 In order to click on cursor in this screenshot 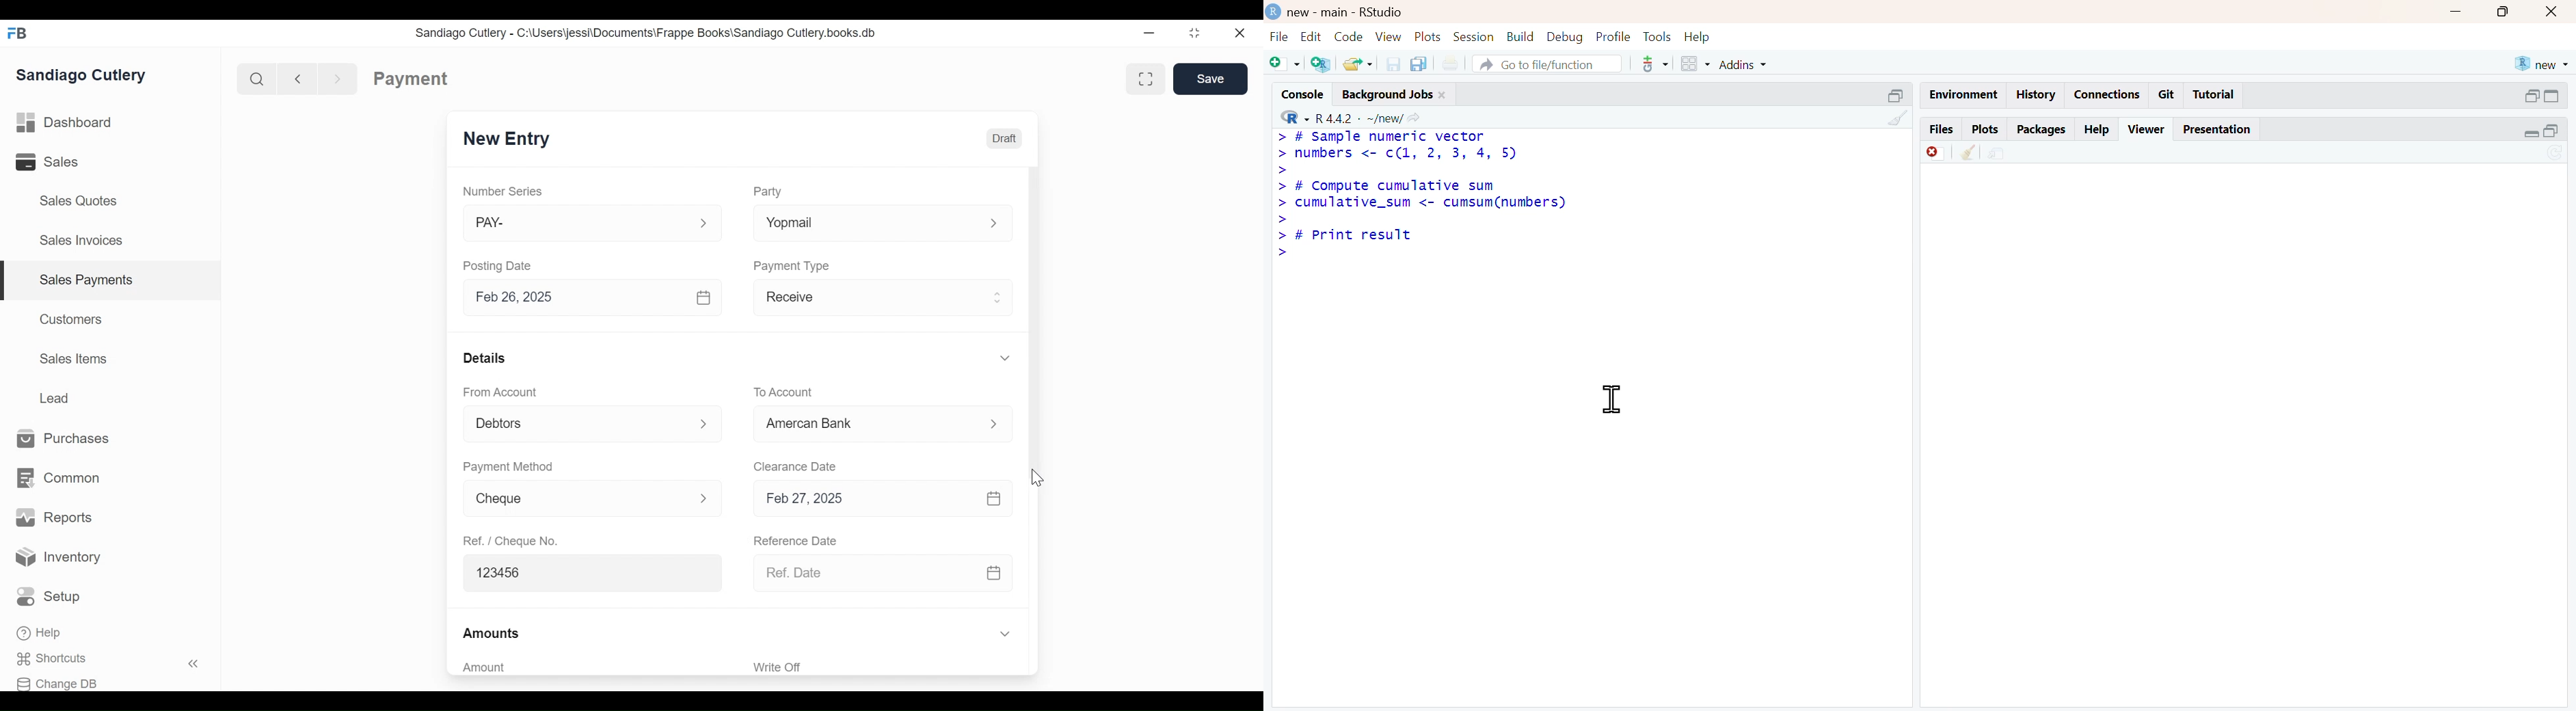, I will do `click(1037, 477)`.